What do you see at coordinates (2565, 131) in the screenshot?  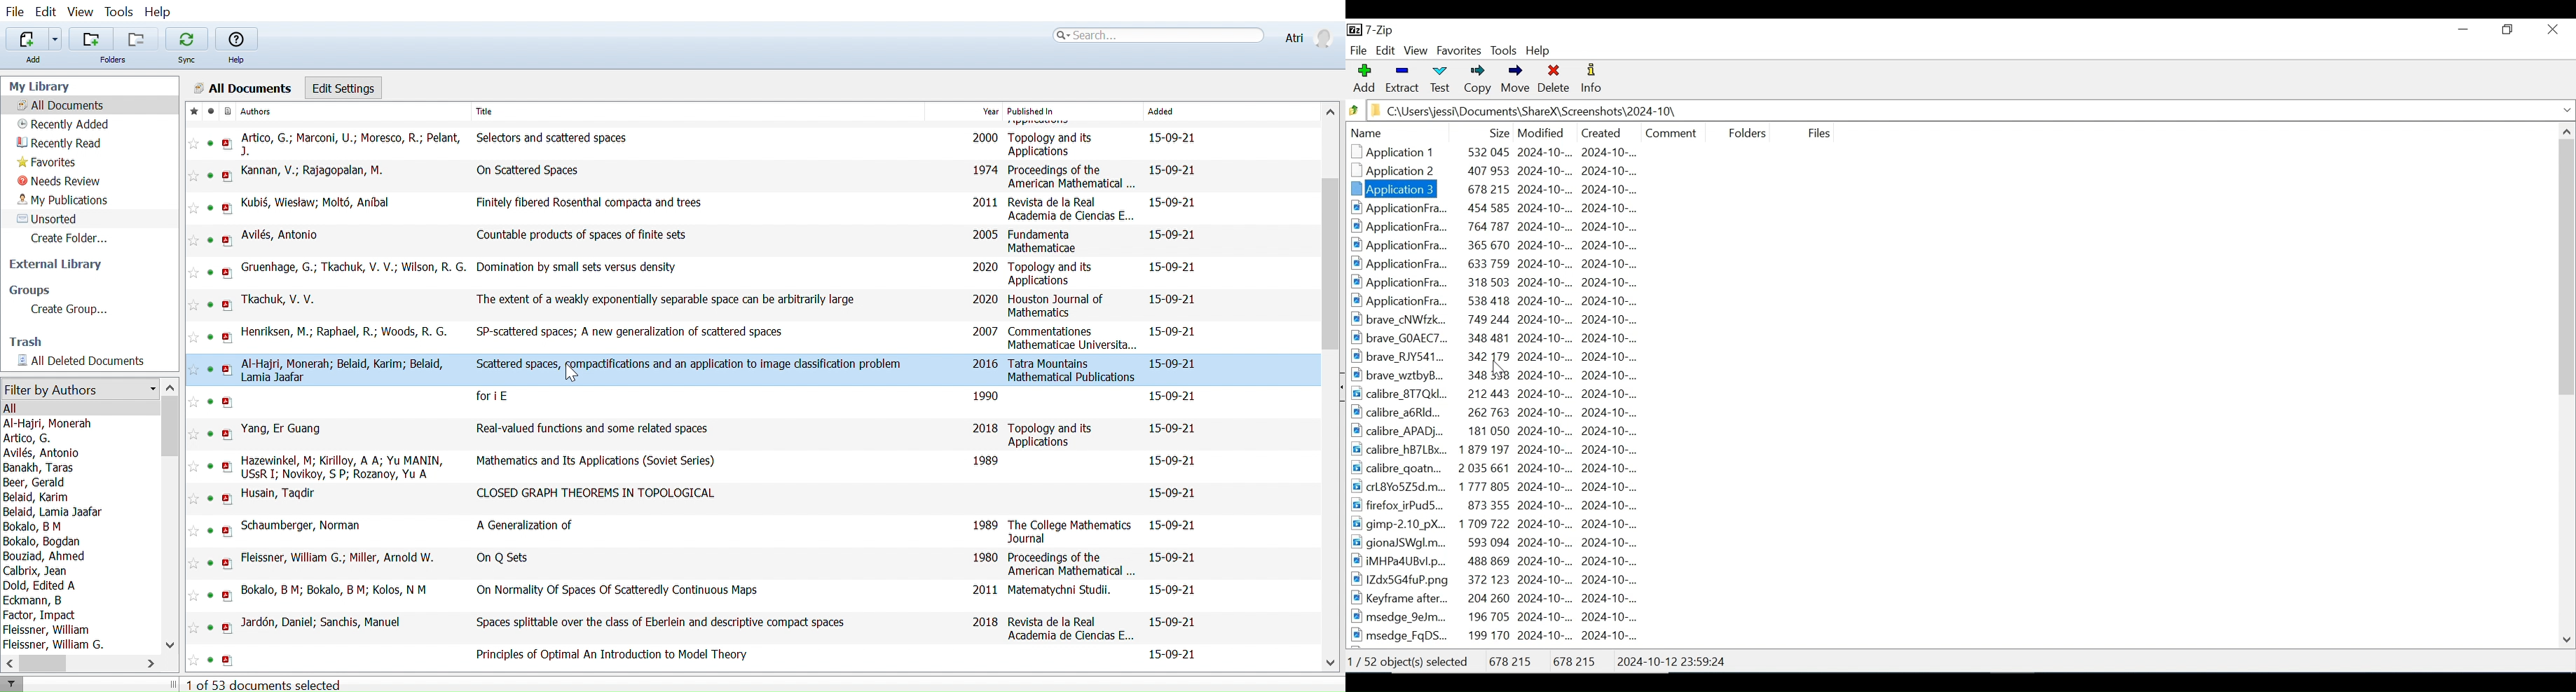 I see `Scroll up` at bounding box center [2565, 131].